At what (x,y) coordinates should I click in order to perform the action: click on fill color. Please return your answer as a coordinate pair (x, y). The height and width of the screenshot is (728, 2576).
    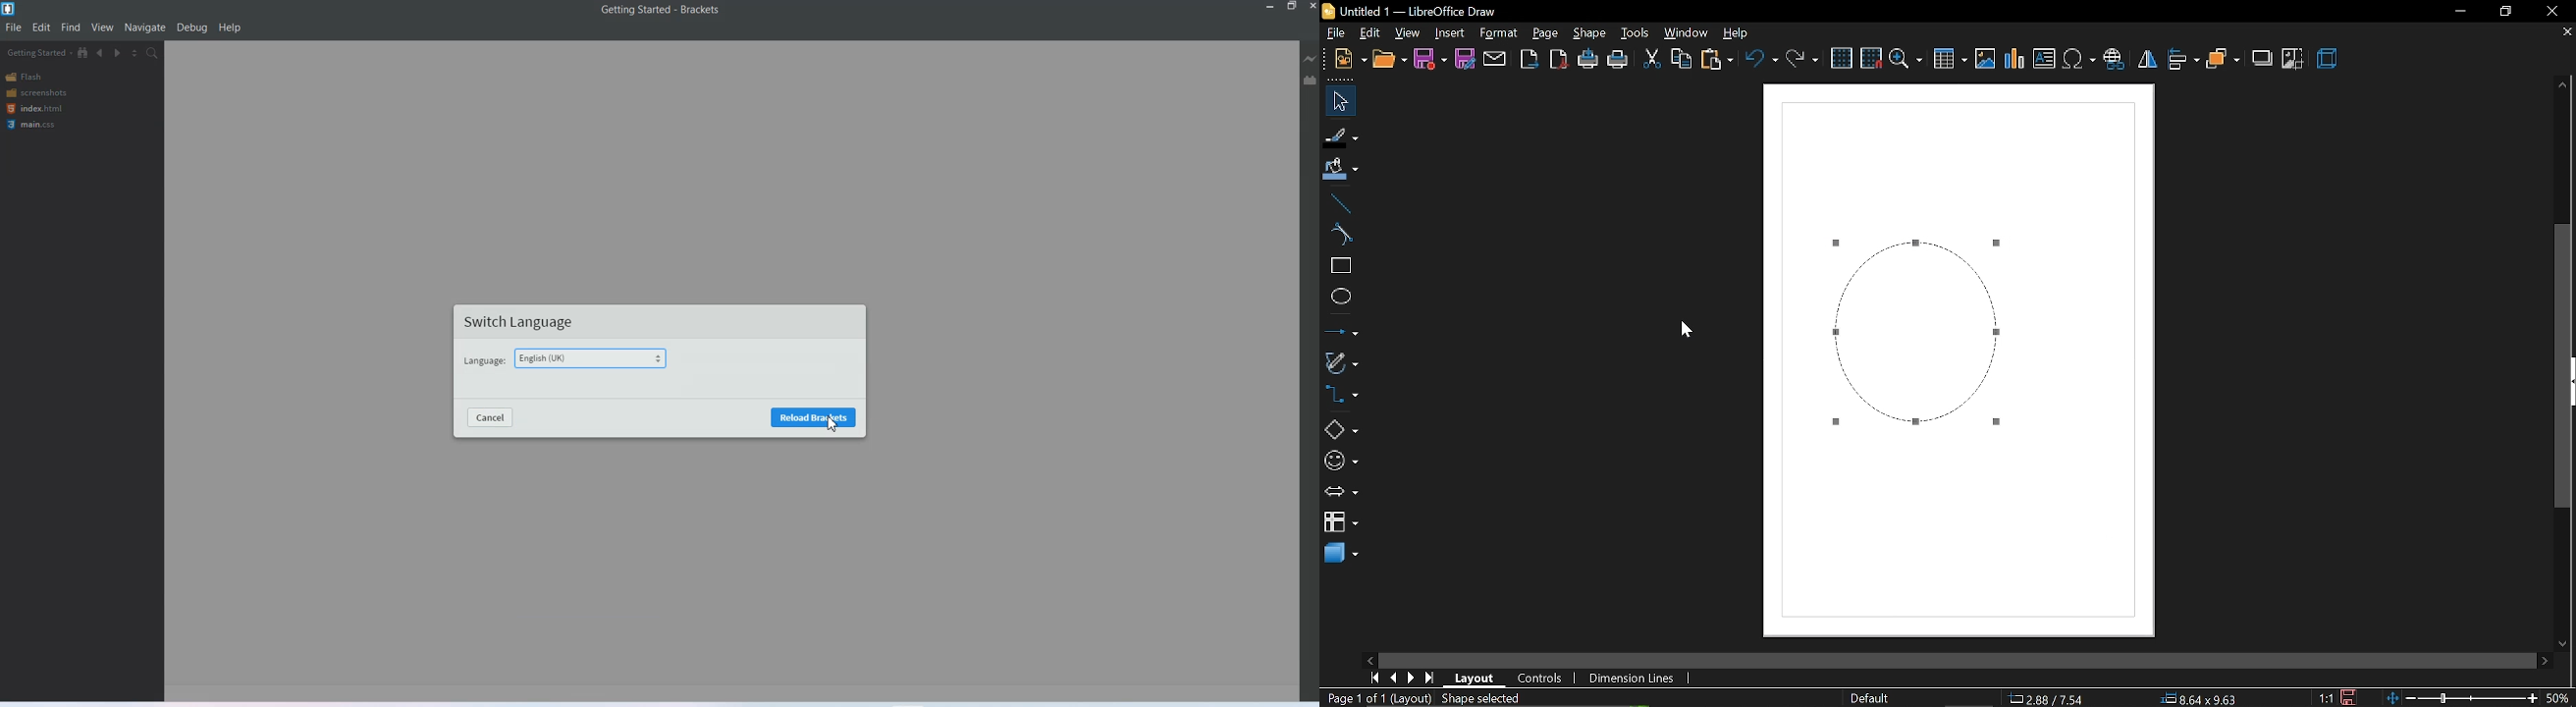
    Looking at the image, I should click on (1341, 167).